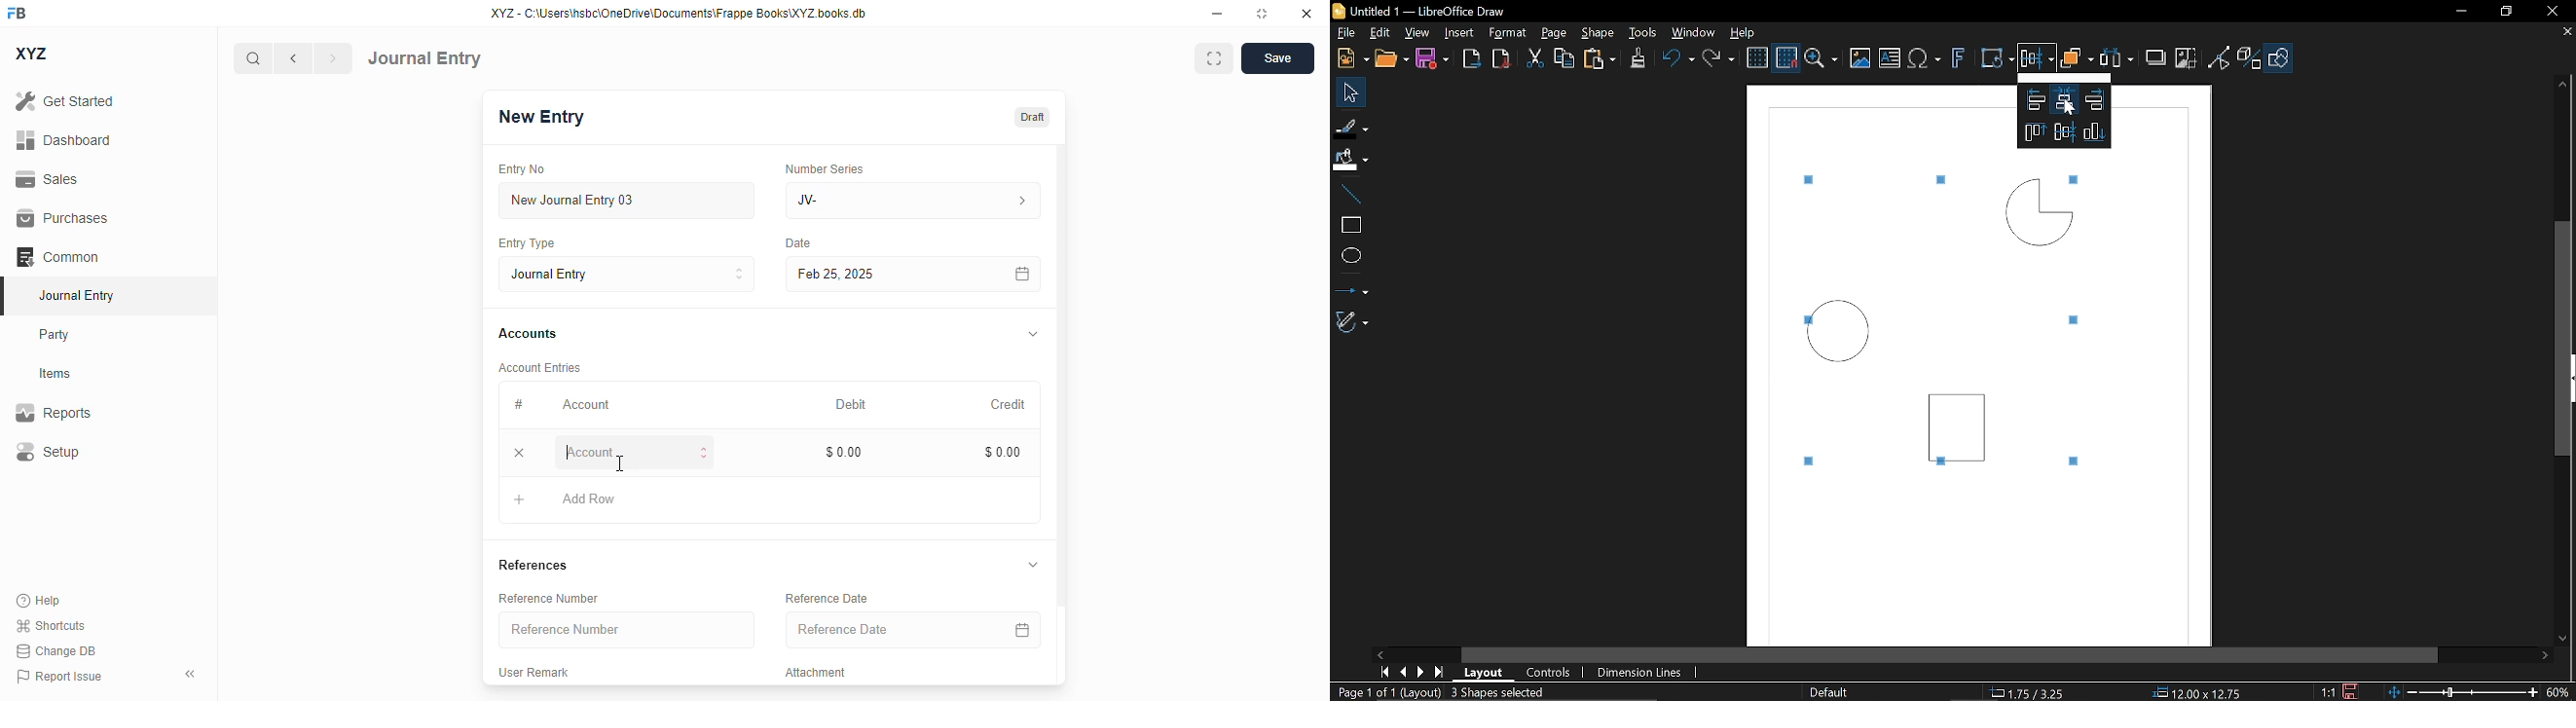 The height and width of the screenshot is (728, 2576). I want to click on Save, so click(2347, 691).